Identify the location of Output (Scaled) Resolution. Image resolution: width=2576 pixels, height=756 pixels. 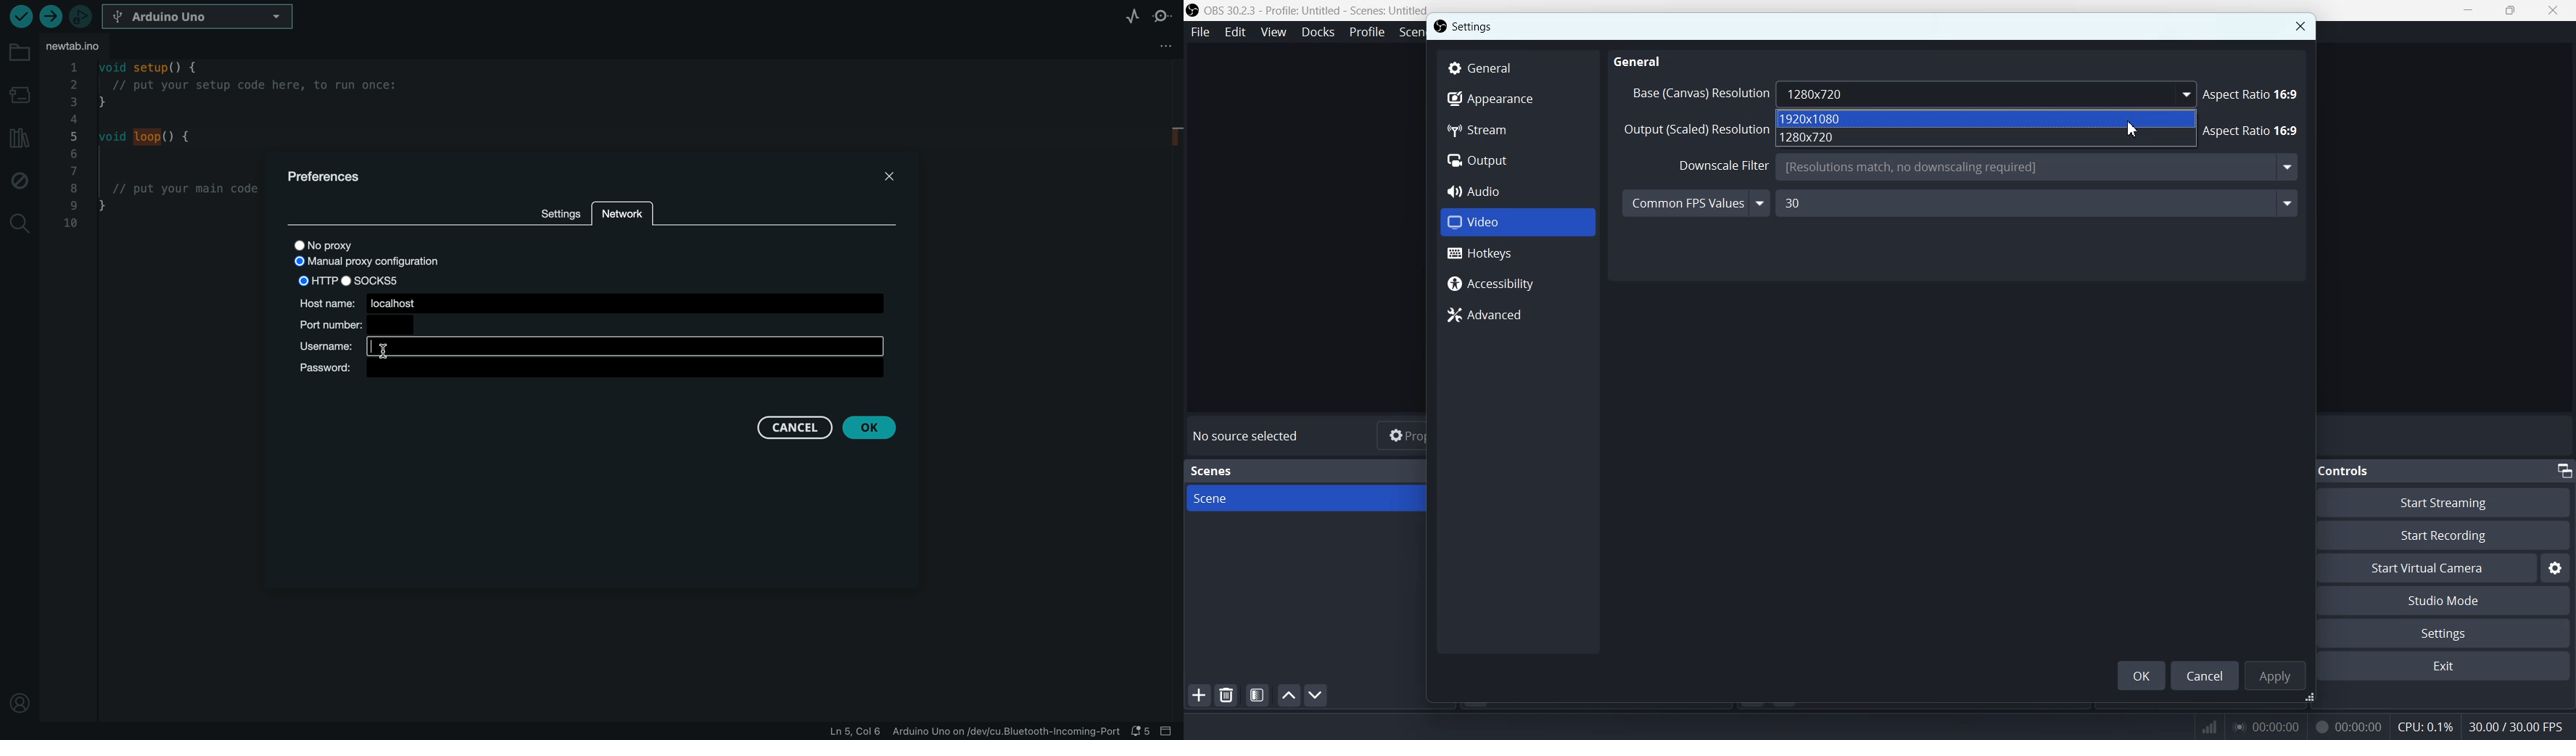
(1692, 128).